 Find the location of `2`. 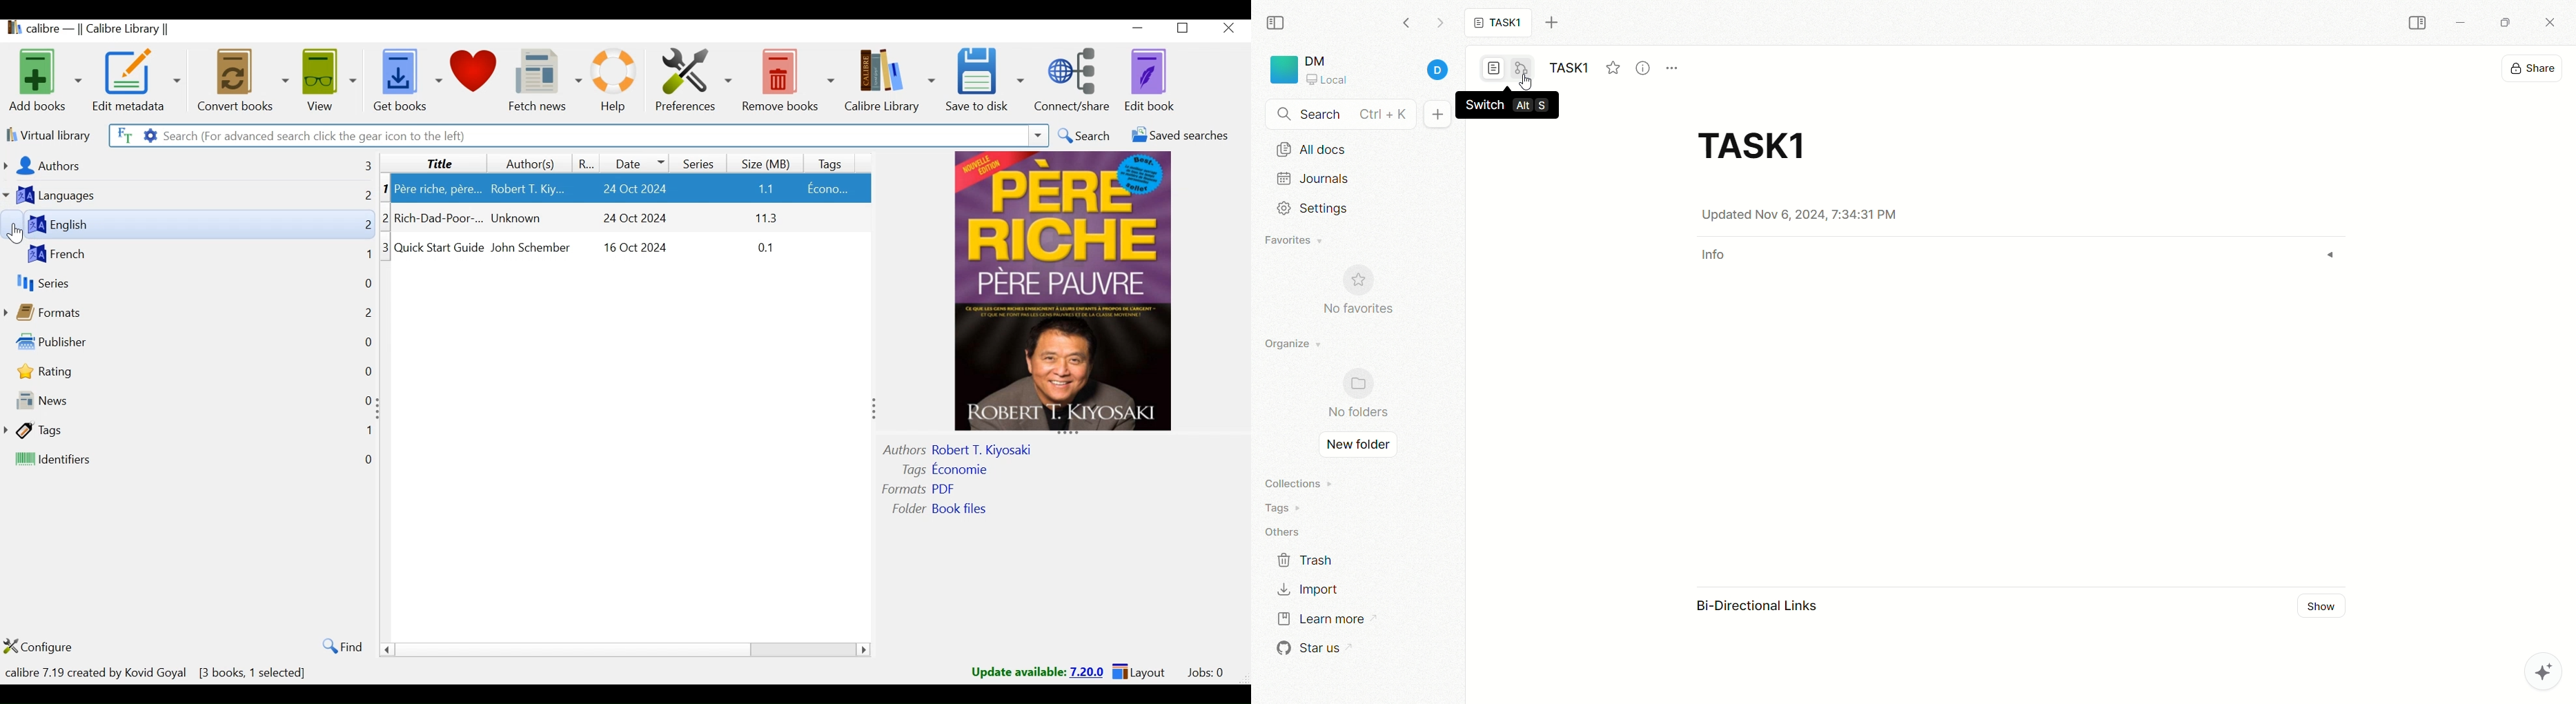

2 is located at coordinates (364, 226).